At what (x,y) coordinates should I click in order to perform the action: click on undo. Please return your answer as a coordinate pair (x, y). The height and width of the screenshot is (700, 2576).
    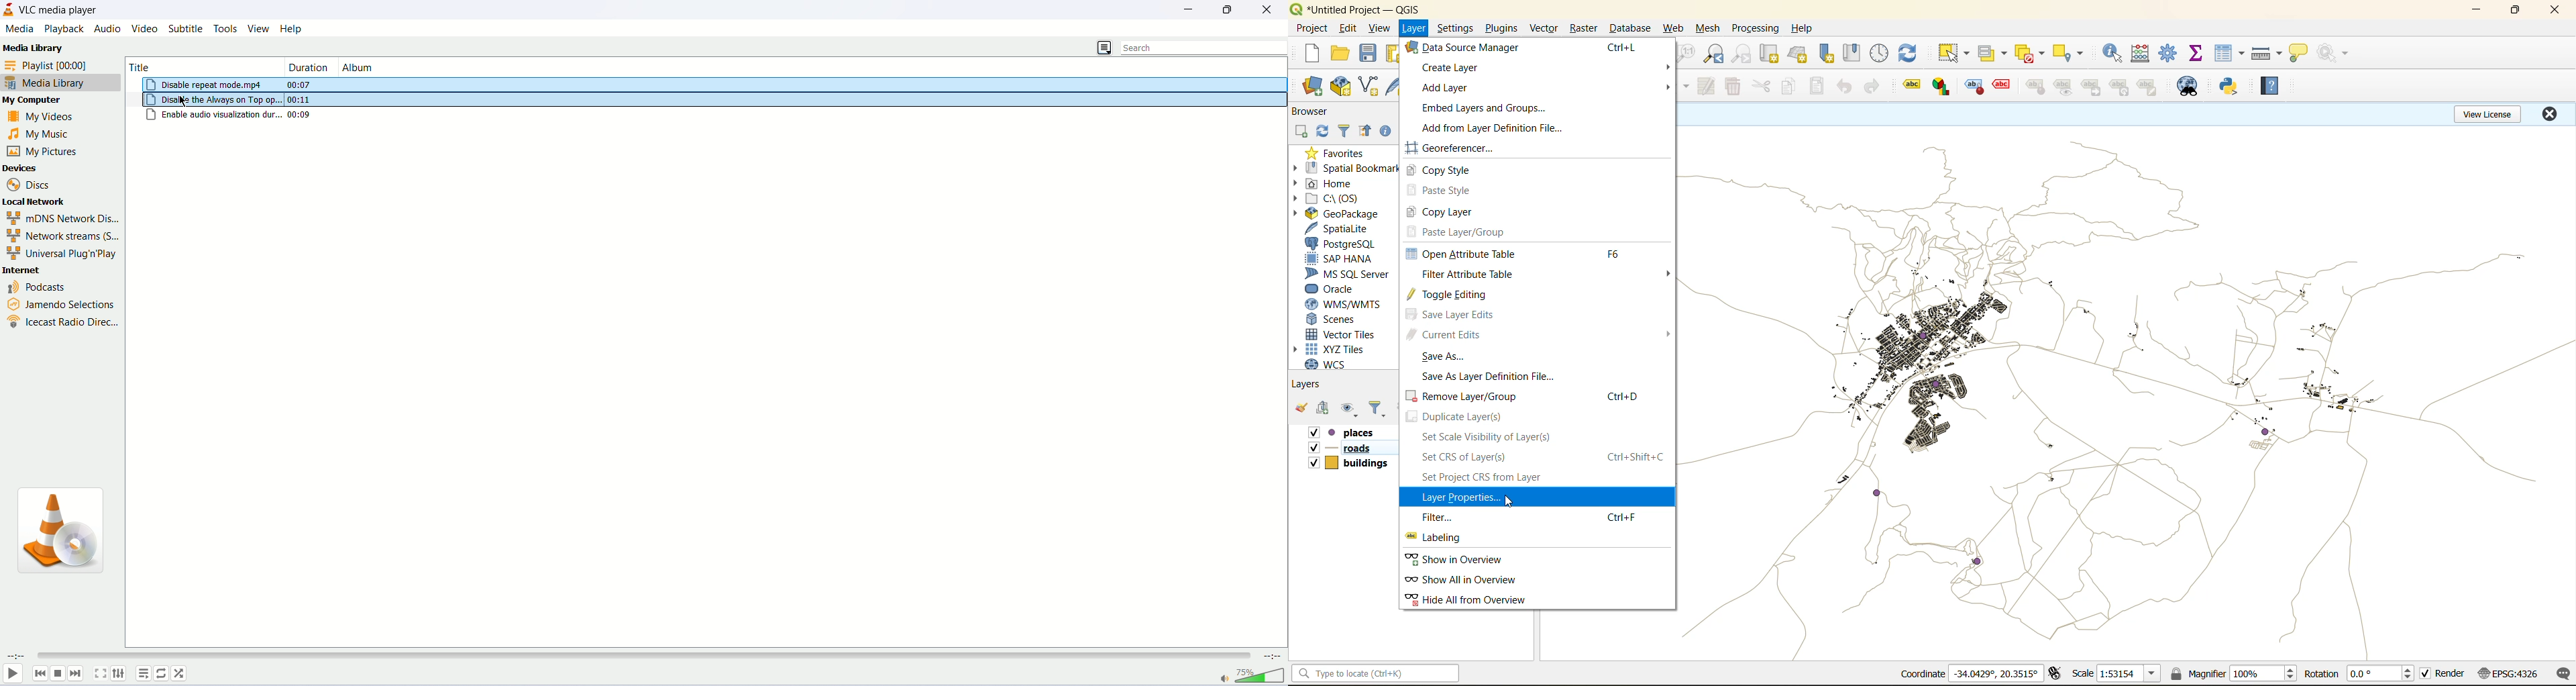
    Looking at the image, I should click on (1846, 87).